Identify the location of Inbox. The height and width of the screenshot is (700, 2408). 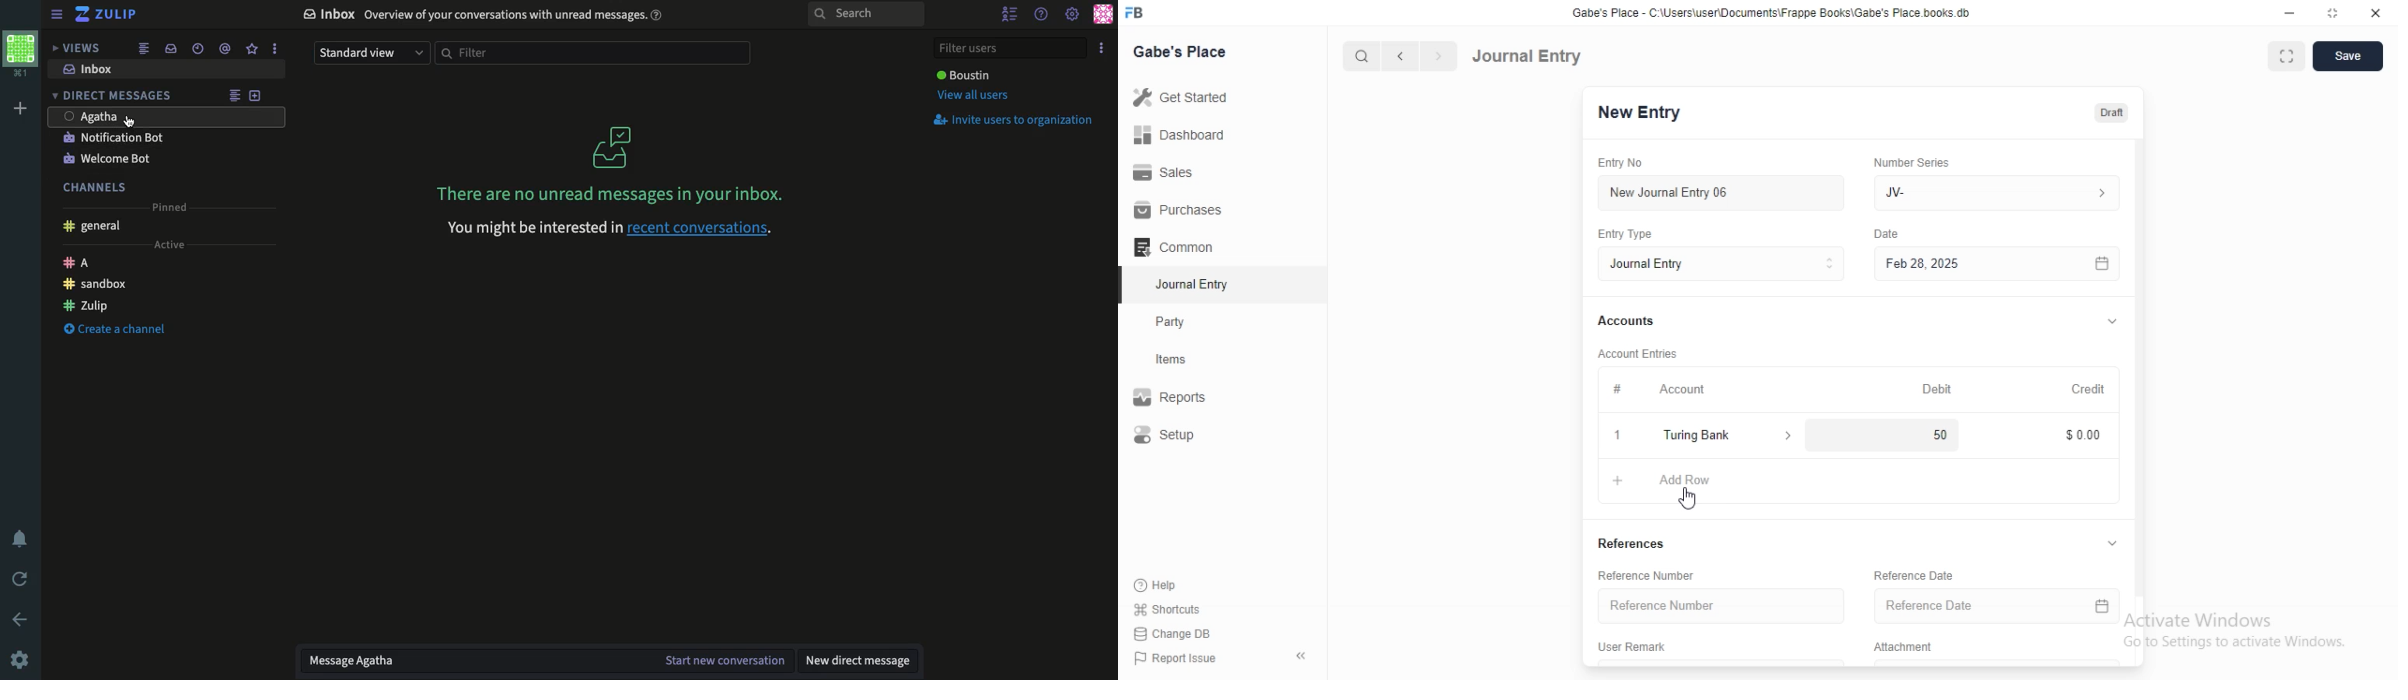
(486, 16).